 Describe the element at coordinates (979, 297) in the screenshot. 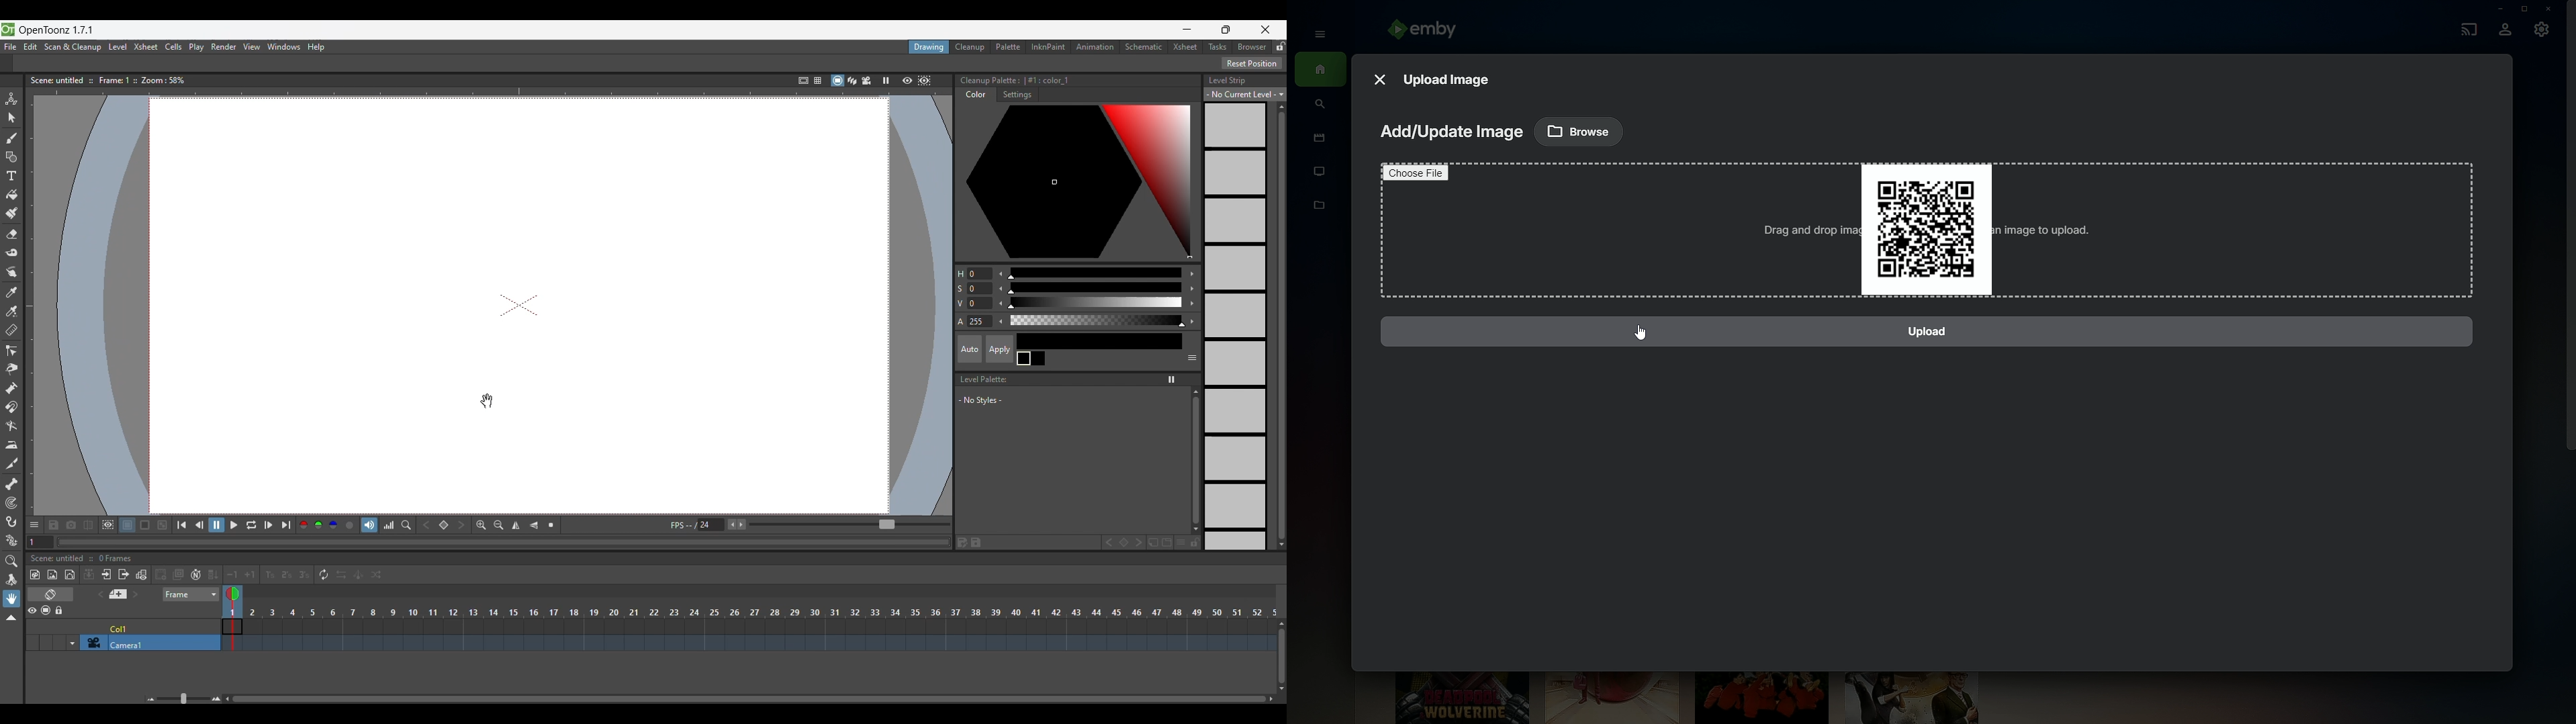

I see `Change color modification manually` at that location.